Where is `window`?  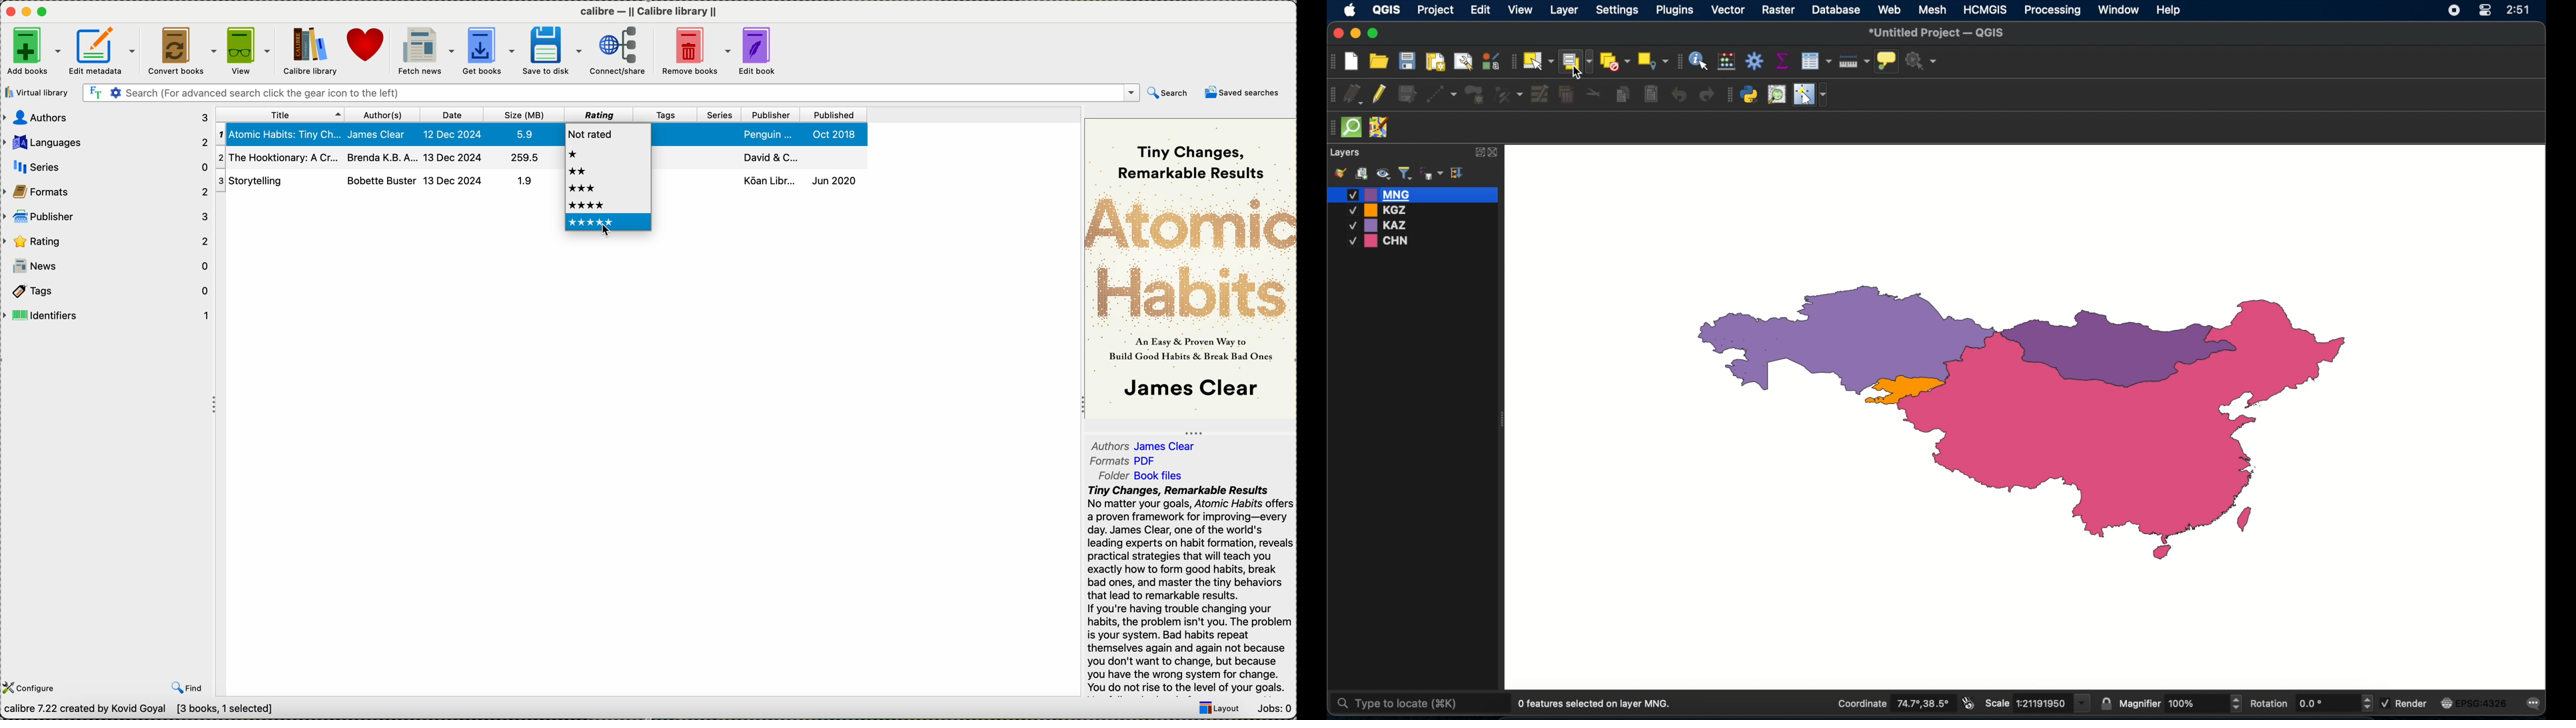
window is located at coordinates (2120, 10).